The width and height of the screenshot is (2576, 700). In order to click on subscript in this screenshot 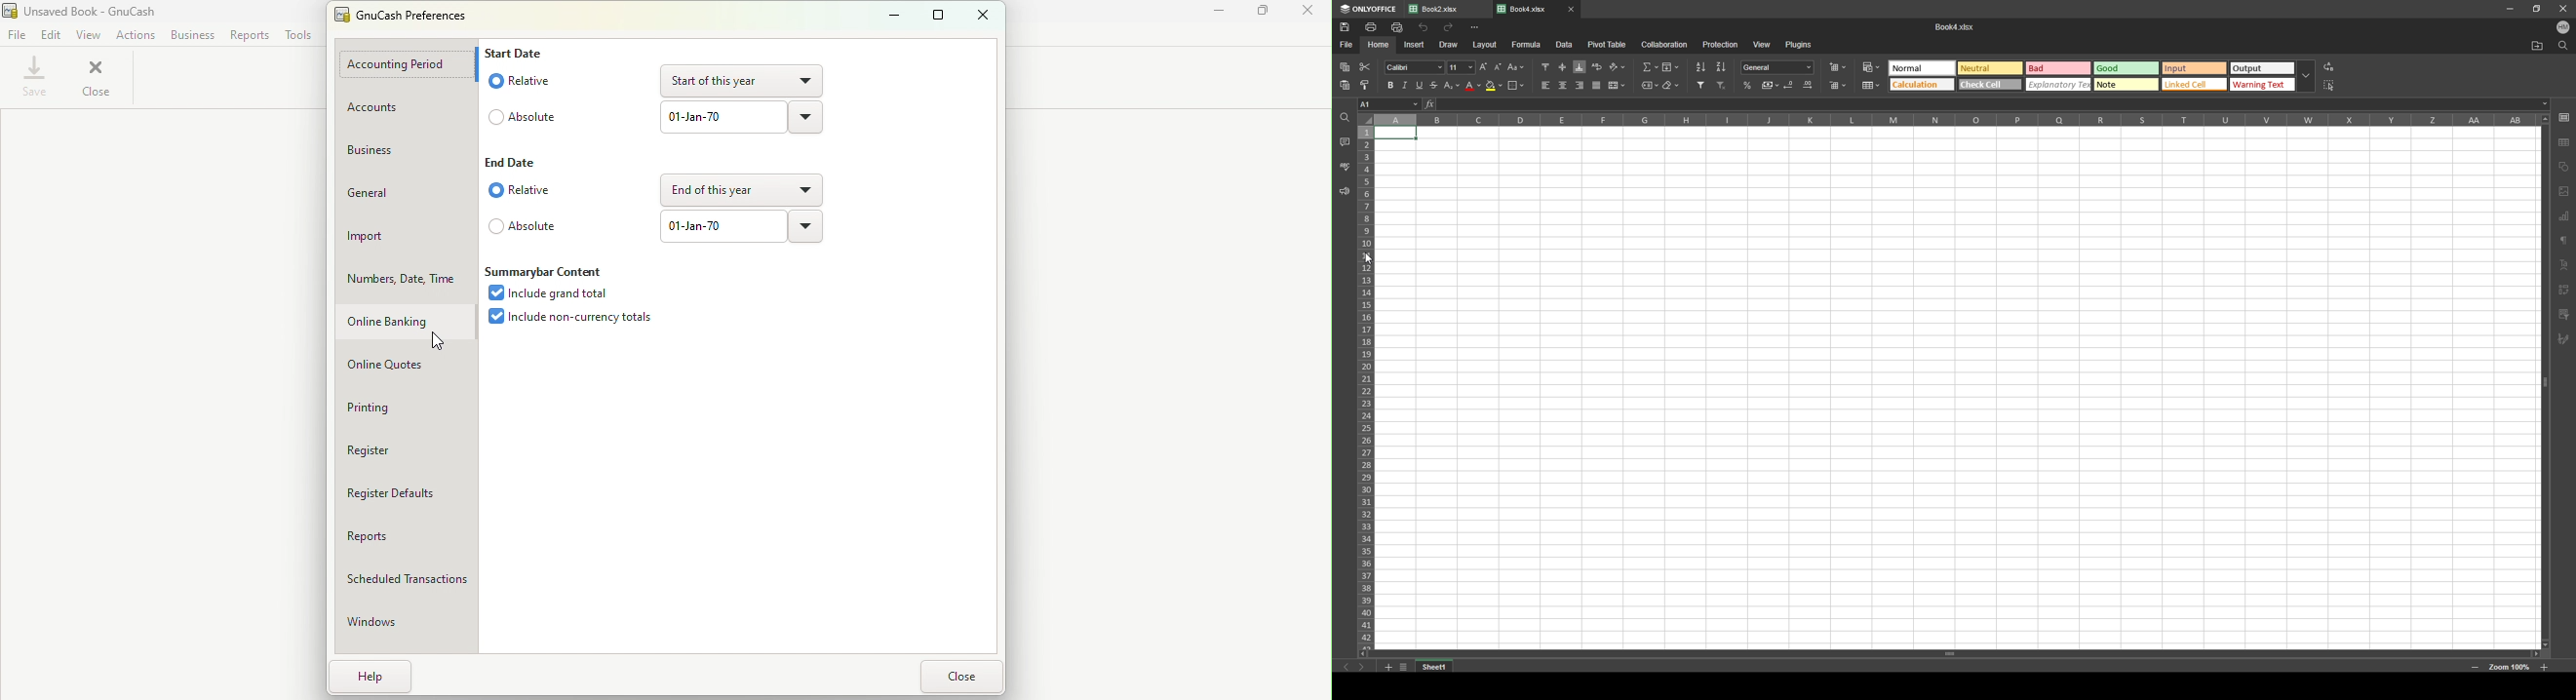, I will do `click(1452, 85)`.